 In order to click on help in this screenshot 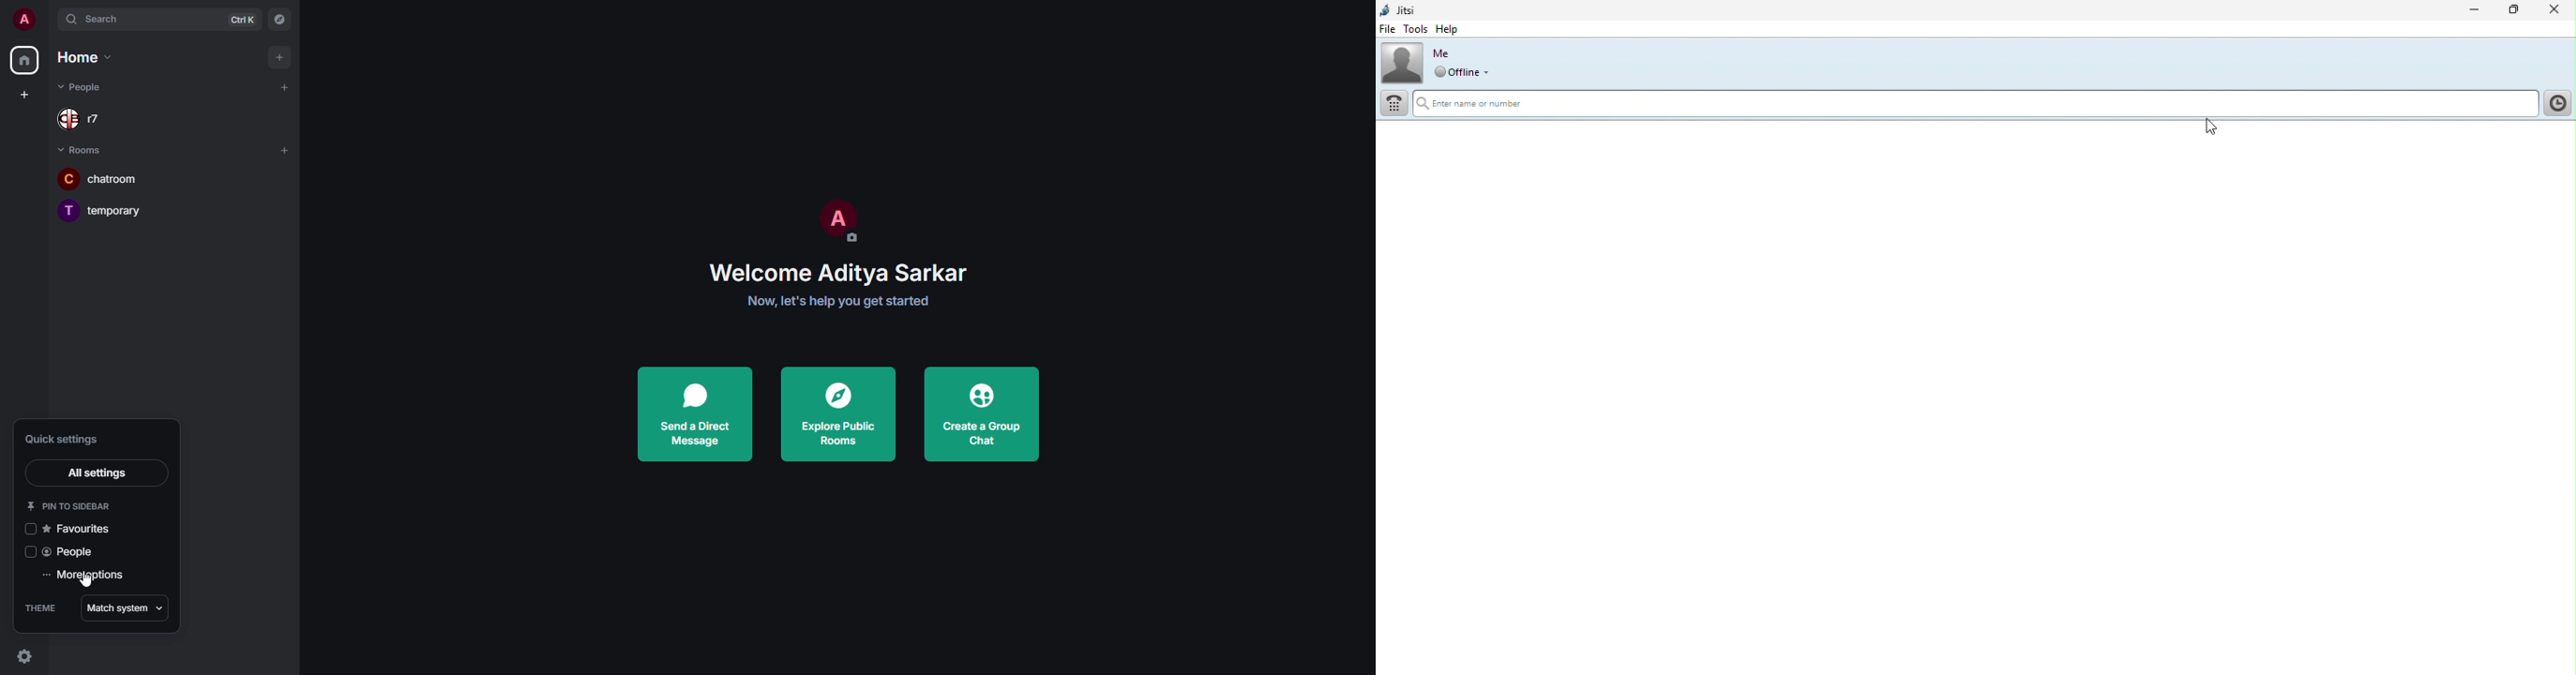, I will do `click(1451, 29)`.